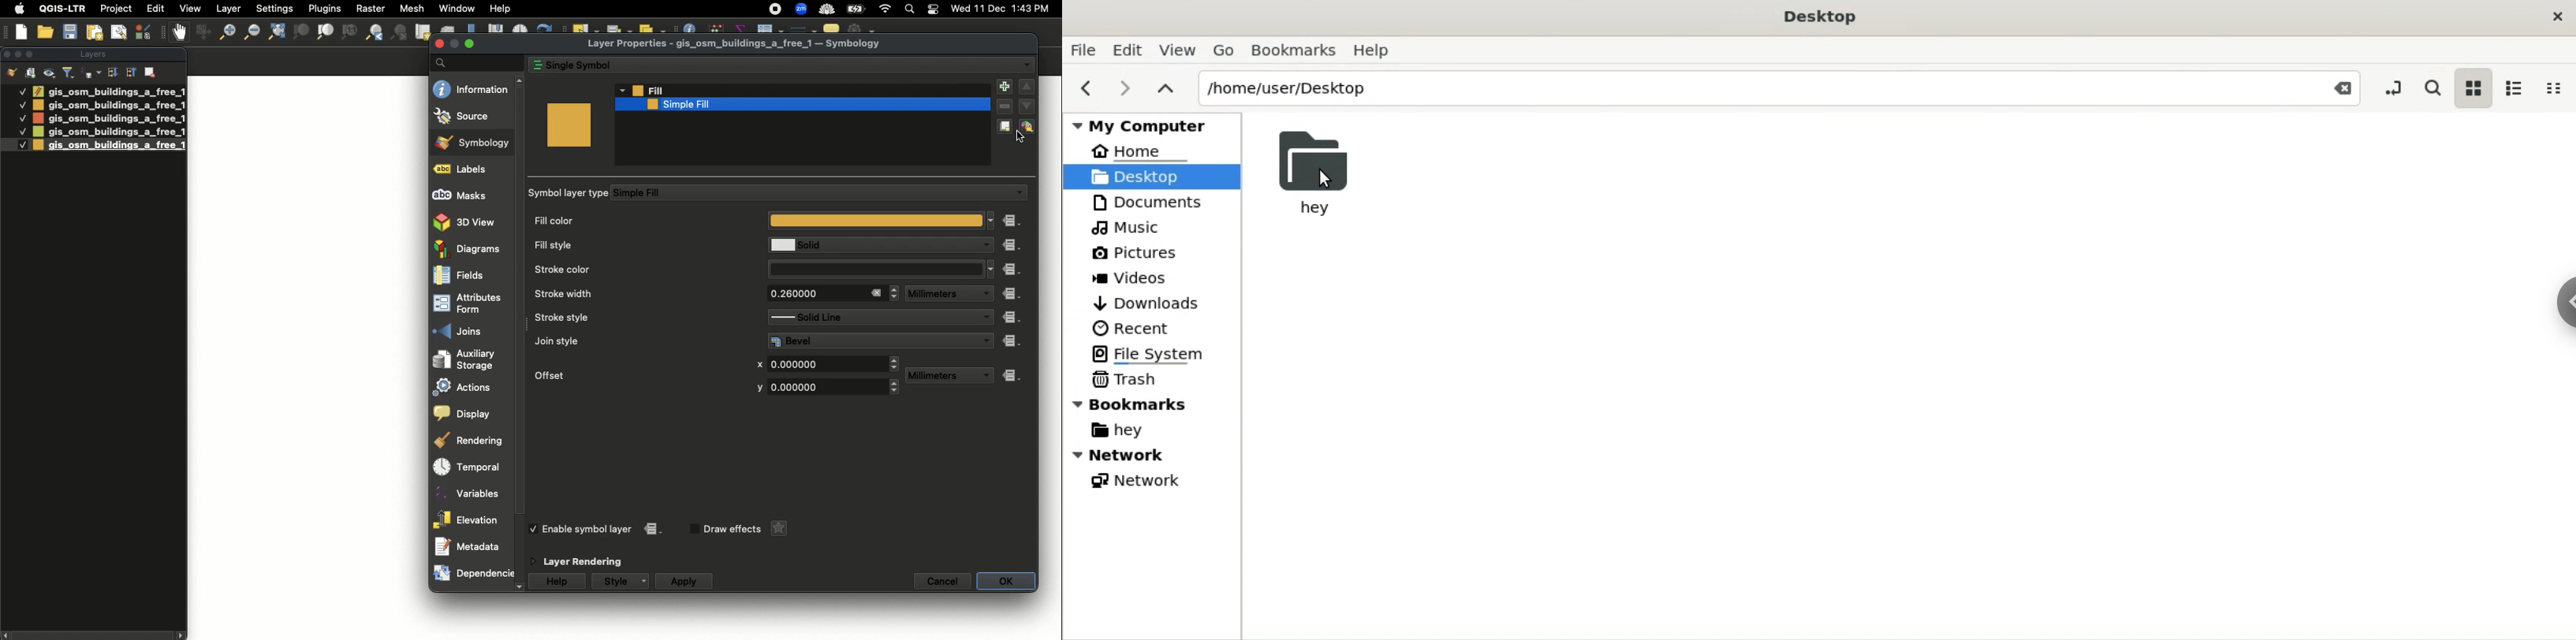 The height and width of the screenshot is (644, 2576). Describe the element at coordinates (470, 195) in the screenshot. I see `Masks` at that location.